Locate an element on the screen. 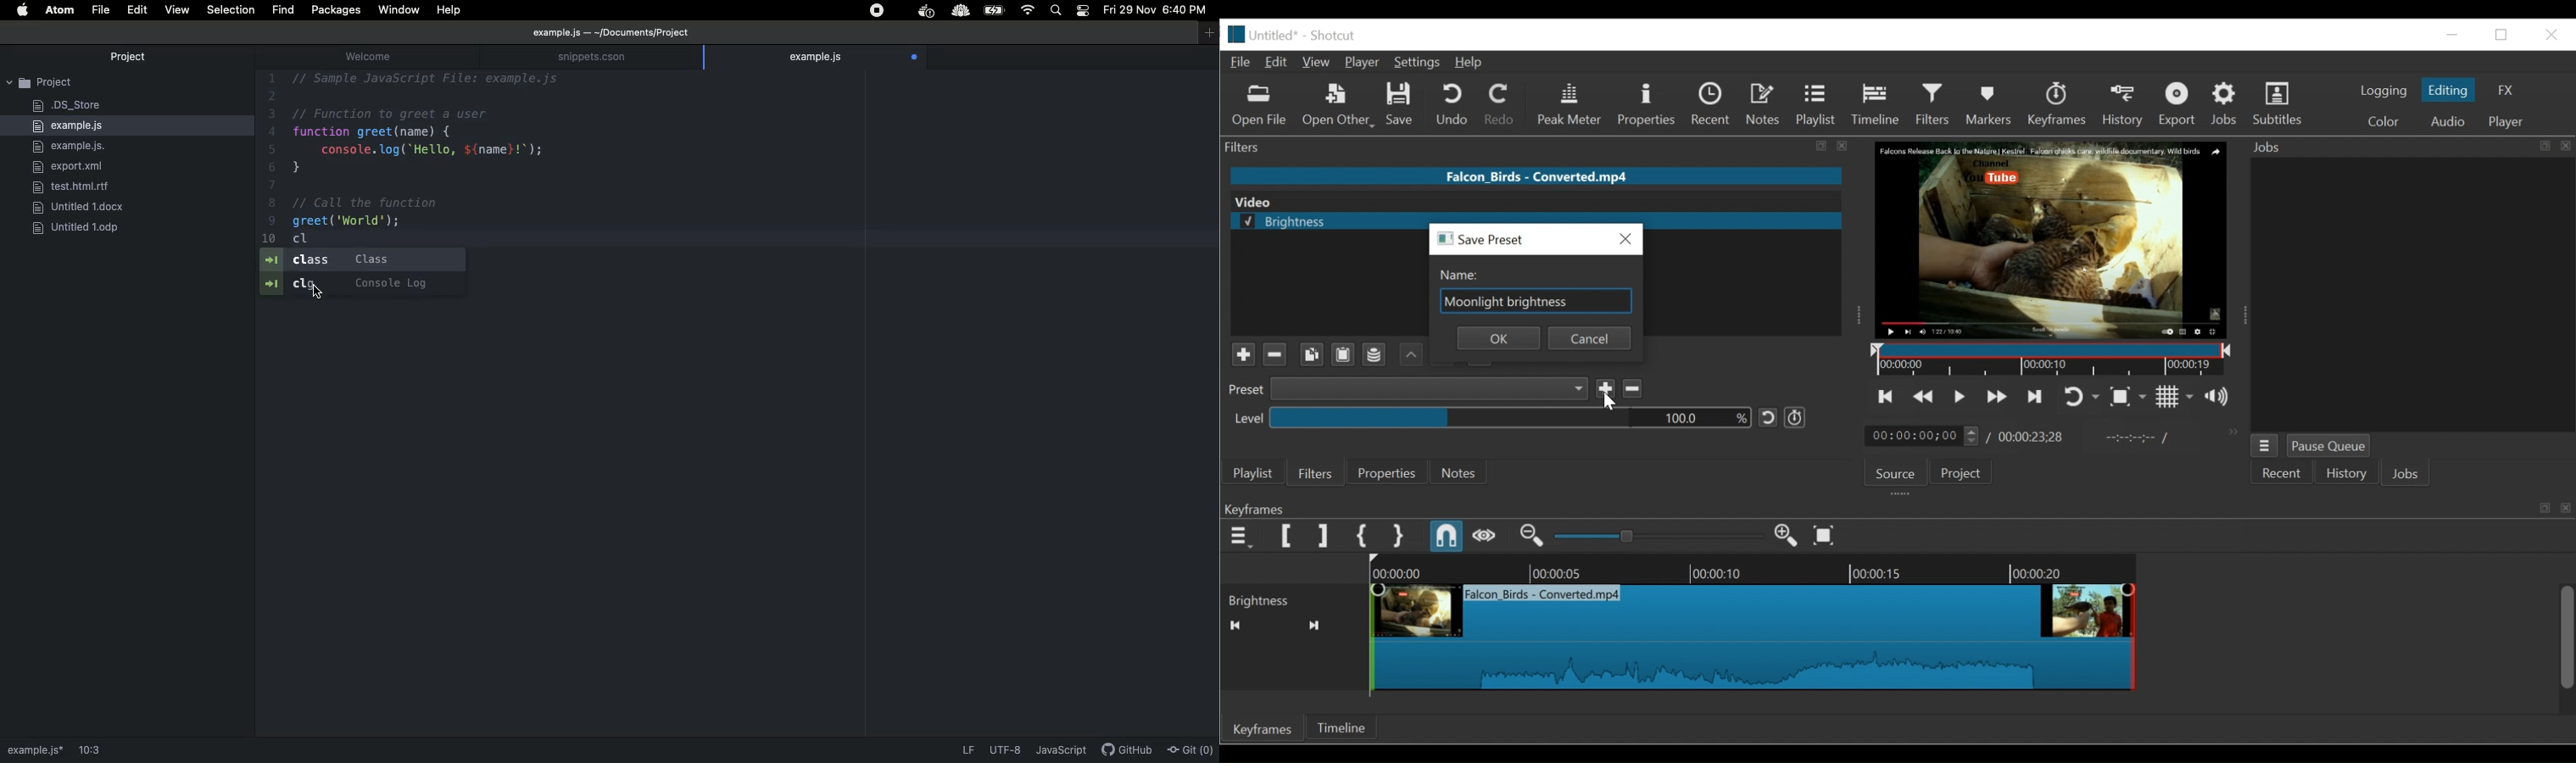 The image size is (2576, 784). file path is located at coordinates (614, 33).